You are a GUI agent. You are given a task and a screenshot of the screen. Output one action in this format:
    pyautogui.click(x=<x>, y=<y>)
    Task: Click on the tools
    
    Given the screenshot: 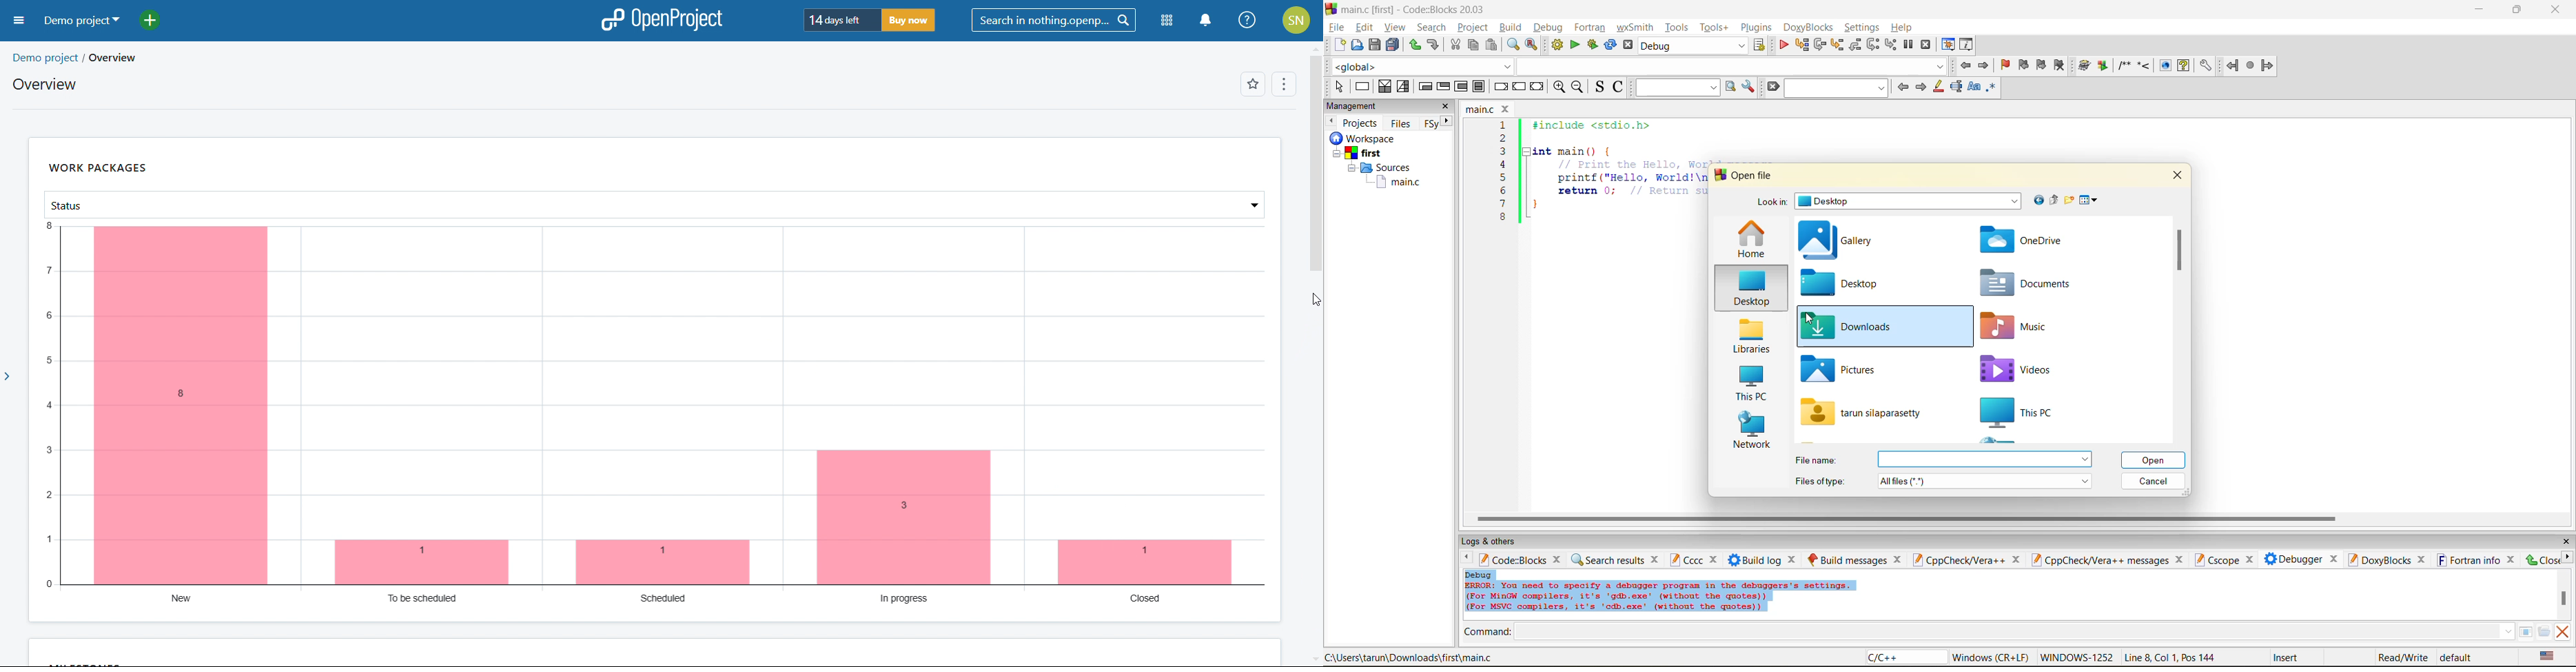 What is the action you would take?
    pyautogui.click(x=1678, y=27)
    